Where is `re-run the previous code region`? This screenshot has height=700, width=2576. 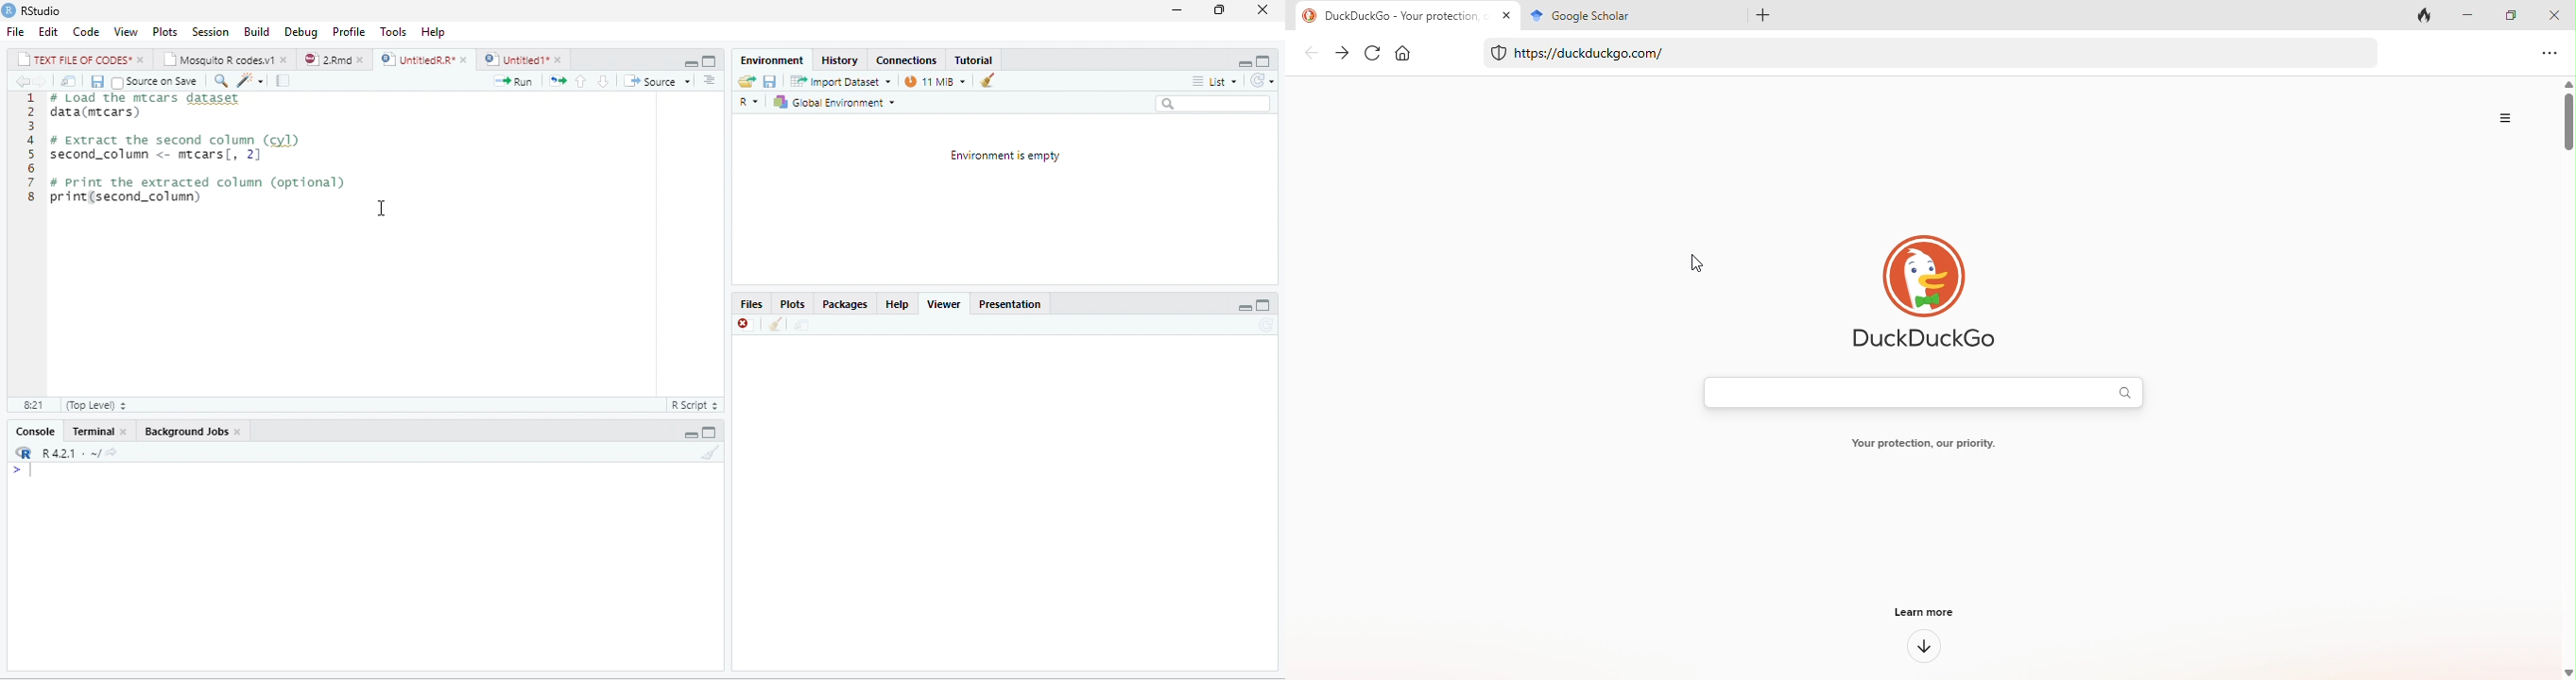 re-run the previous code region is located at coordinates (556, 81).